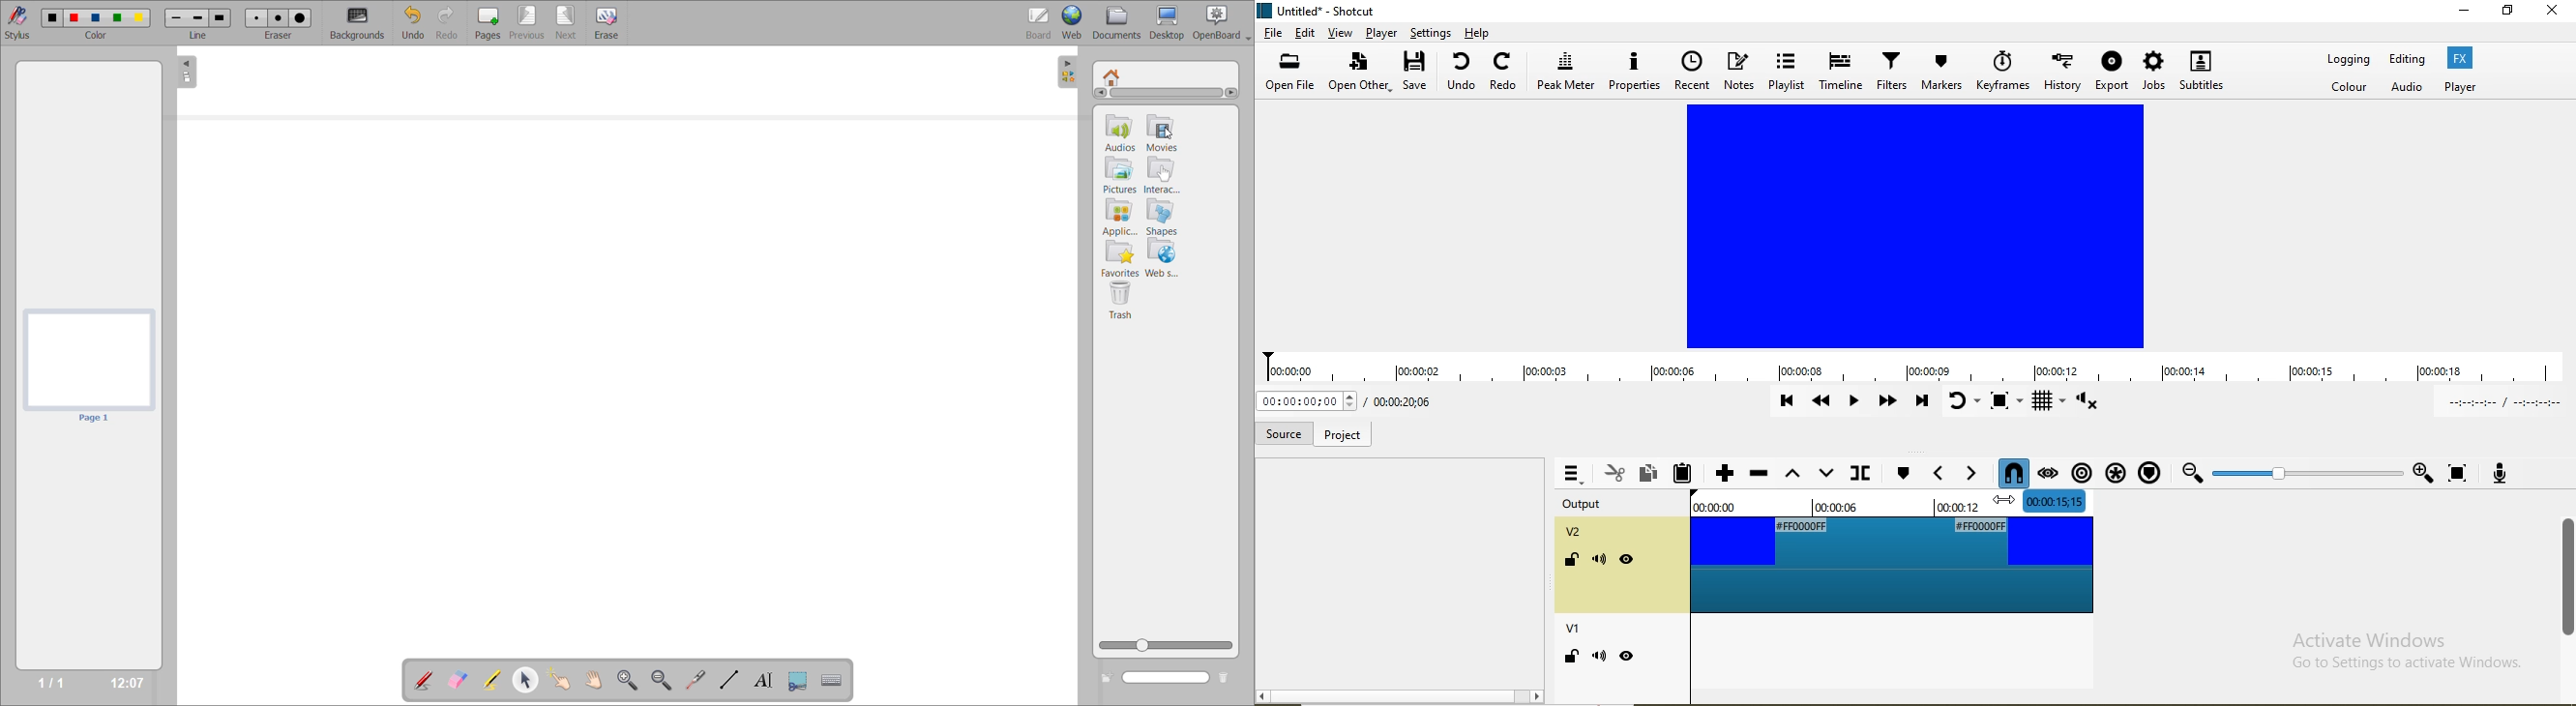 Image resolution: width=2576 pixels, height=728 pixels. What do you see at coordinates (1839, 72) in the screenshot?
I see `timeline` at bounding box center [1839, 72].